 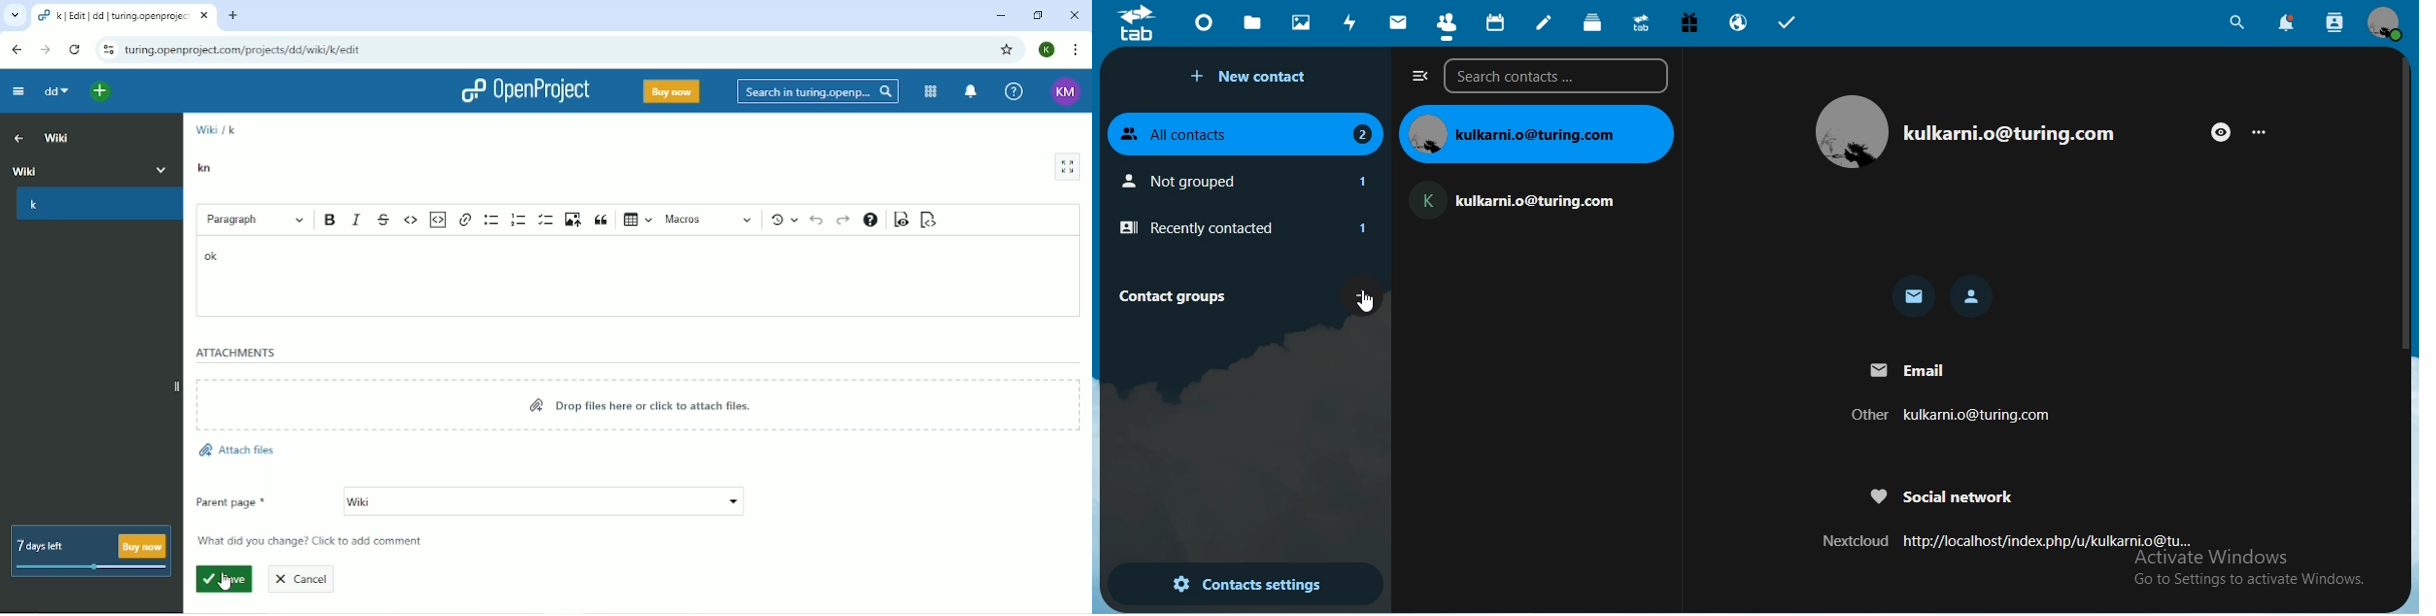 I want to click on new contact, so click(x=1253, y=77).